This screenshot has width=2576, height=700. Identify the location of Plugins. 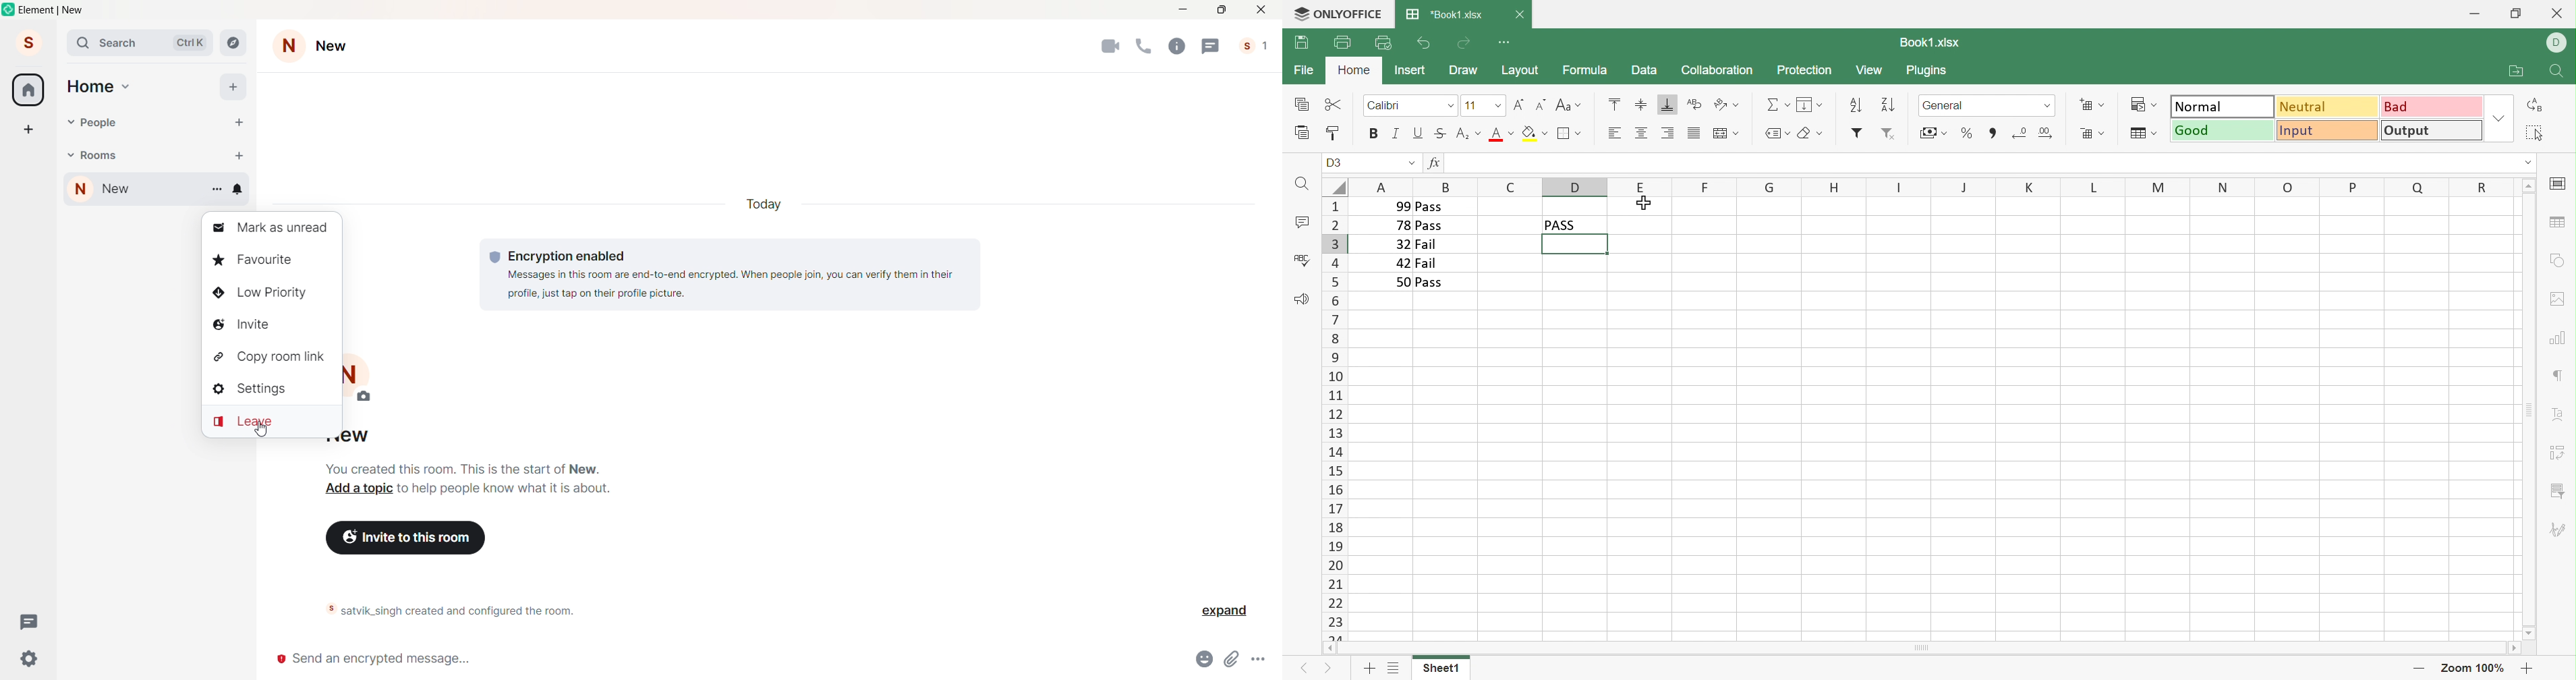
(1928, 72).